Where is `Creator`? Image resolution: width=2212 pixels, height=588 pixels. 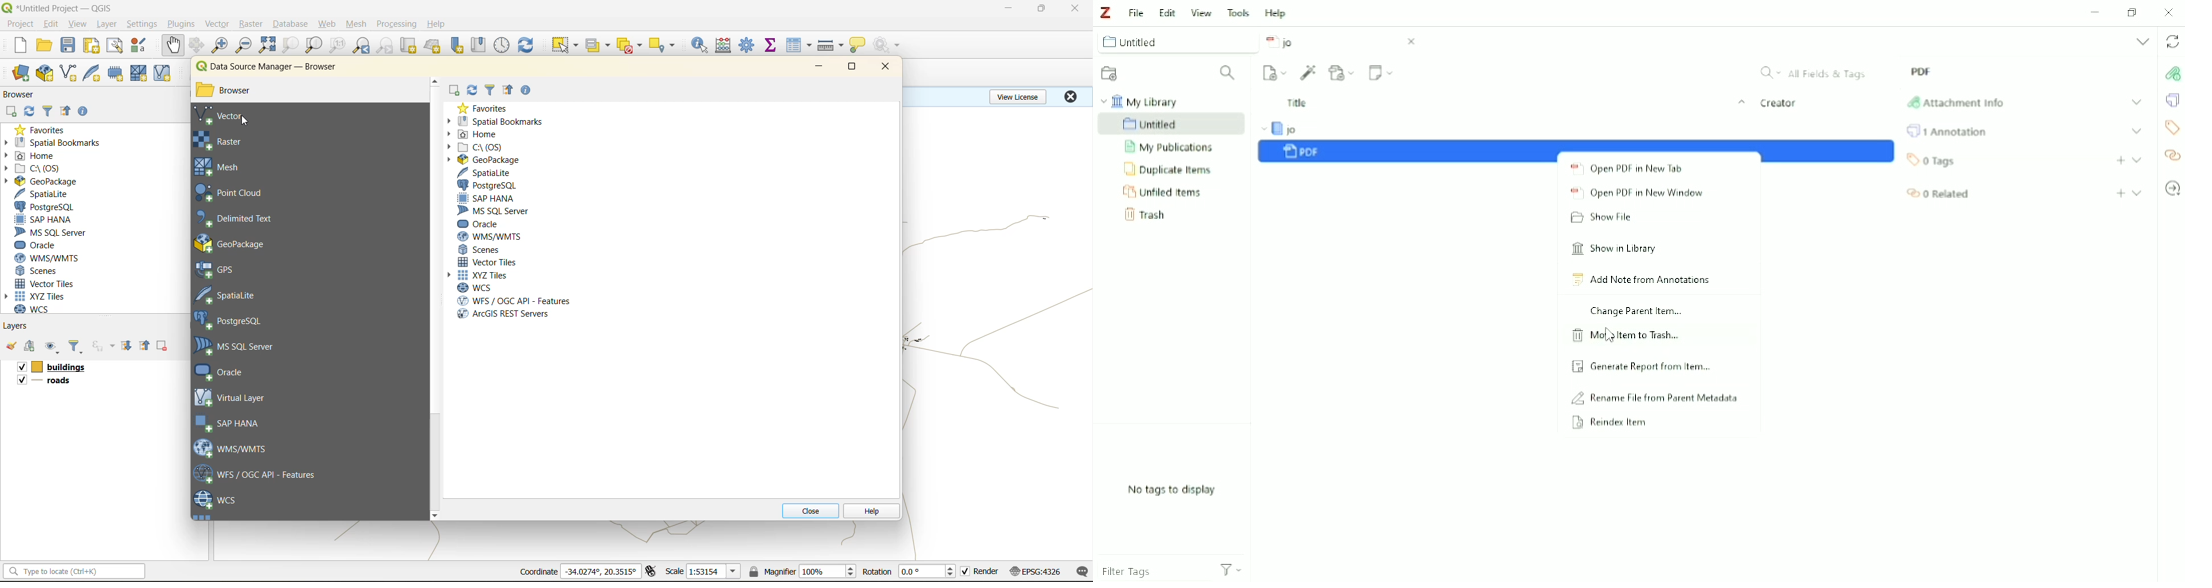
Creator is located at coordinates (1781, 105).